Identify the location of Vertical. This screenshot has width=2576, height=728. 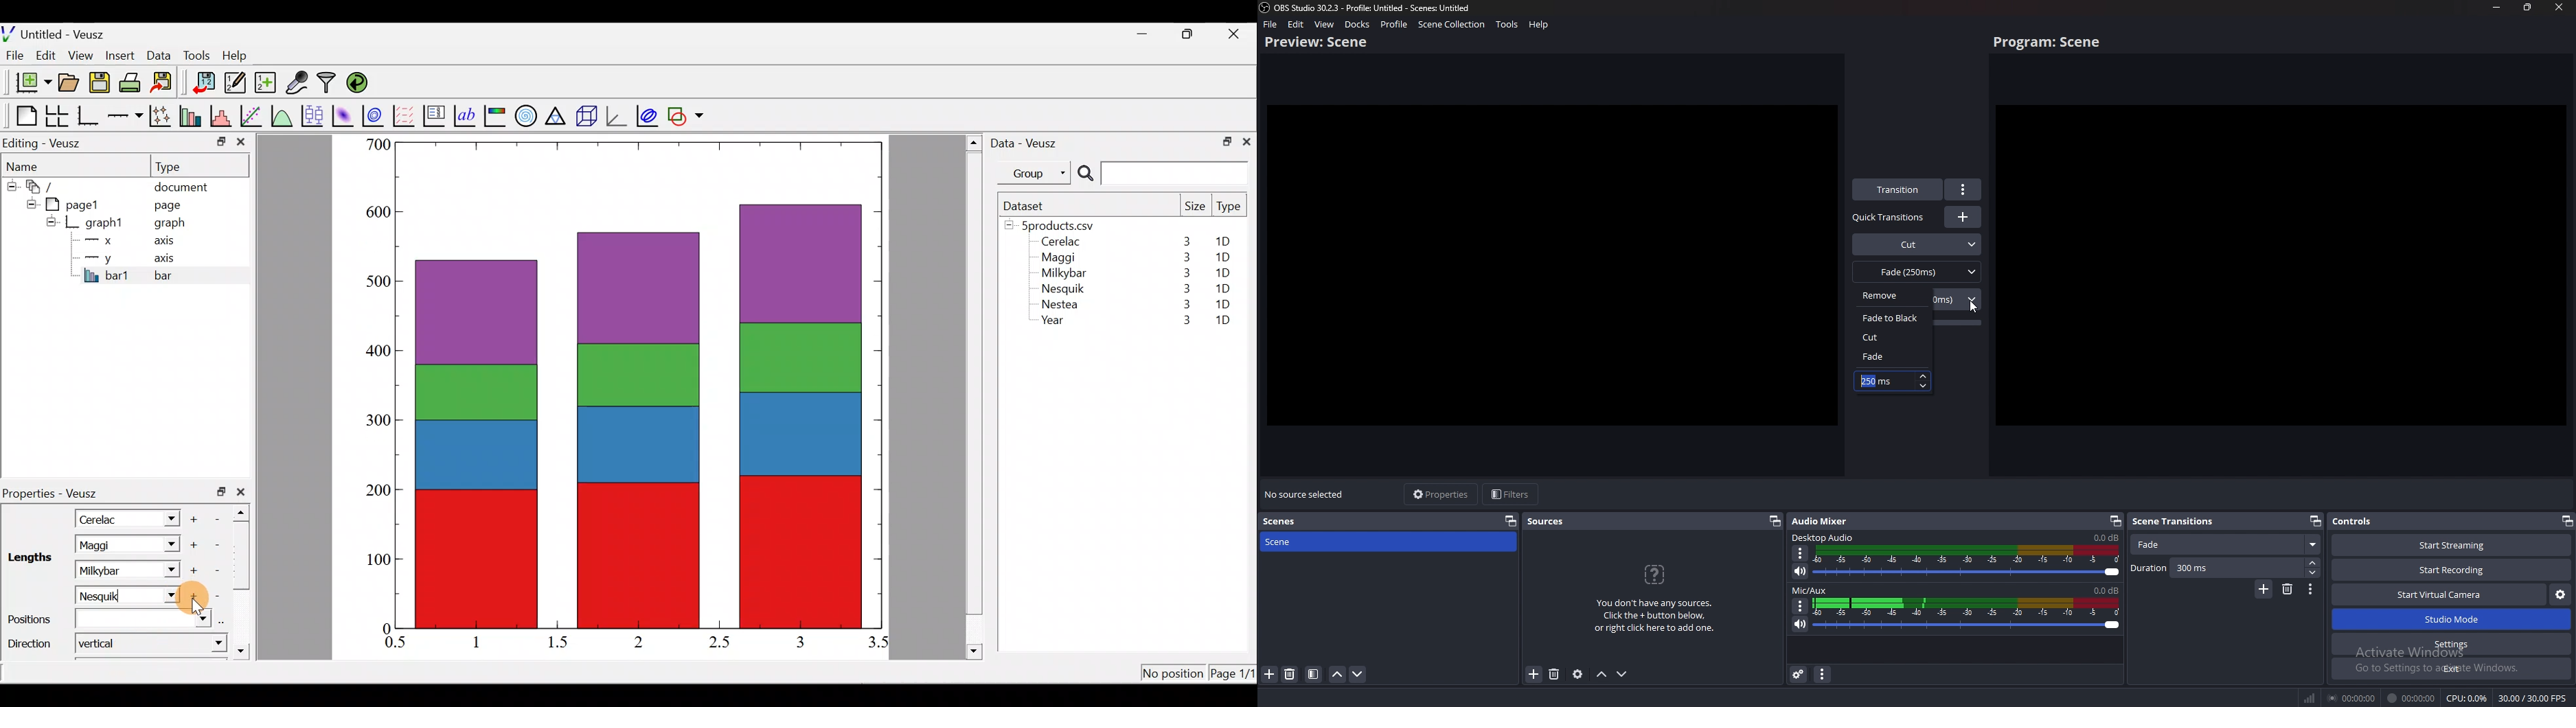
(105, 642).